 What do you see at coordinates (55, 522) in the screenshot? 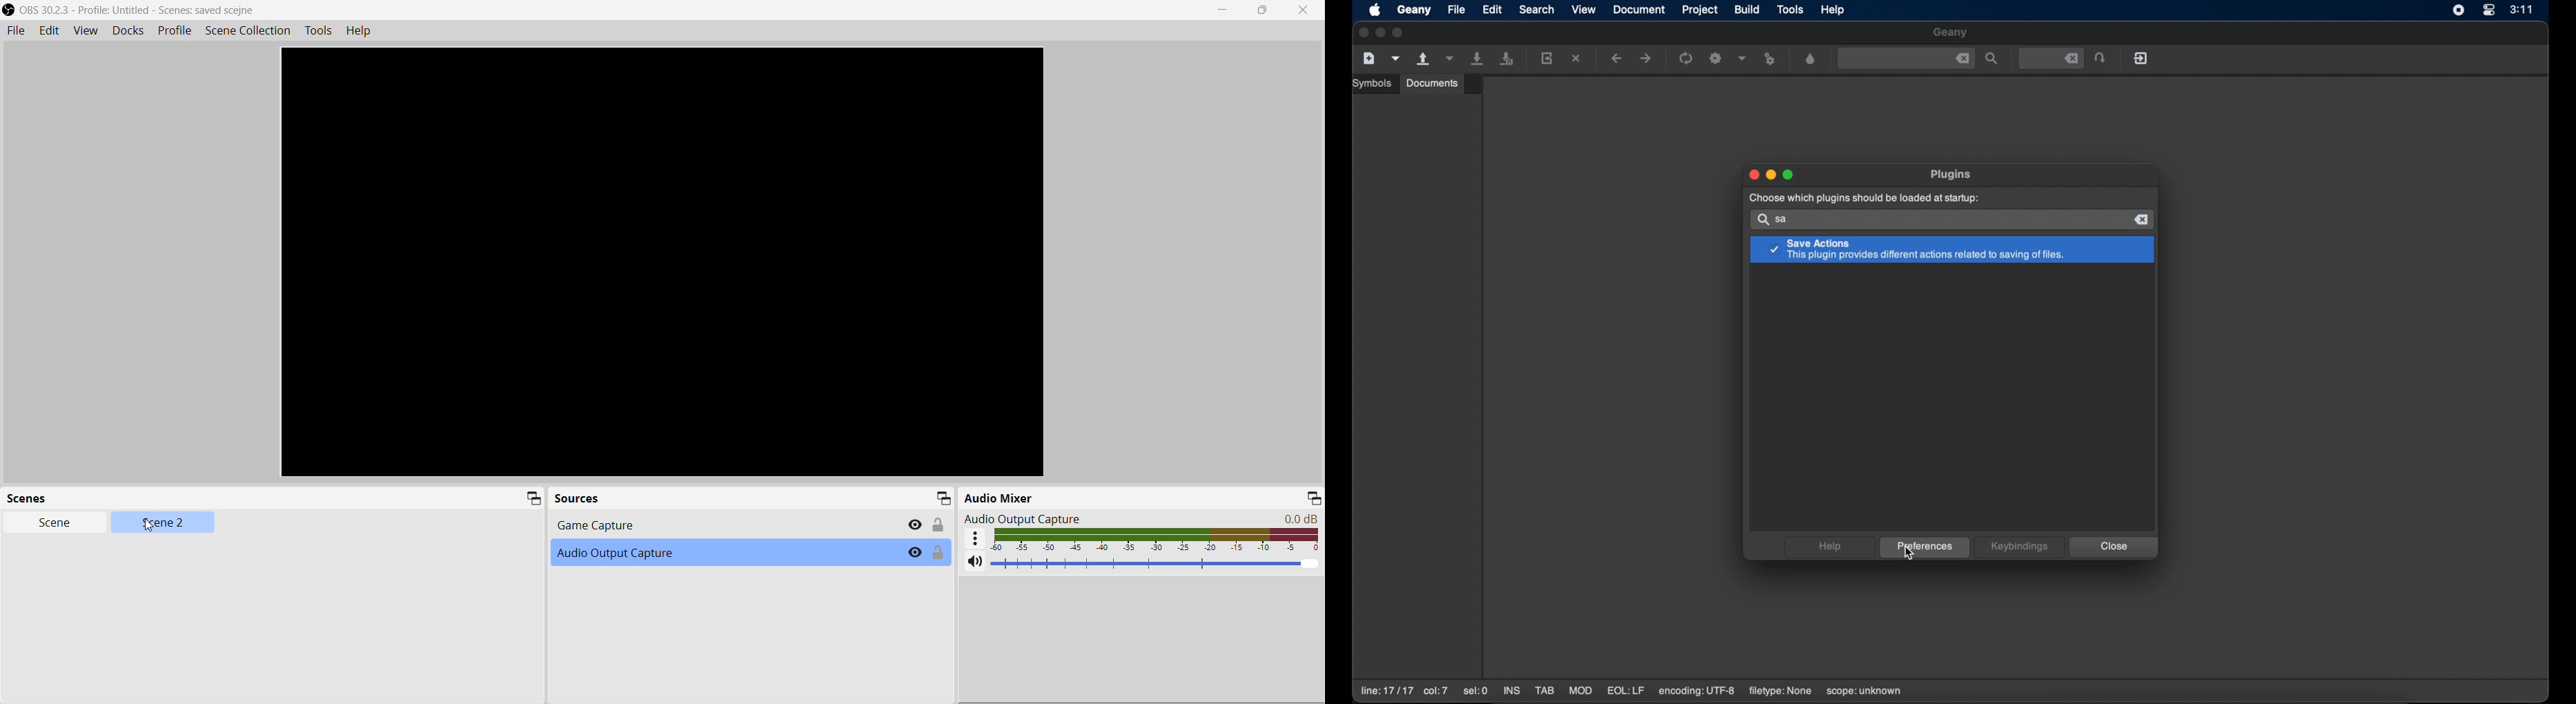
I see `Scene` at bounding box center [55, 522].